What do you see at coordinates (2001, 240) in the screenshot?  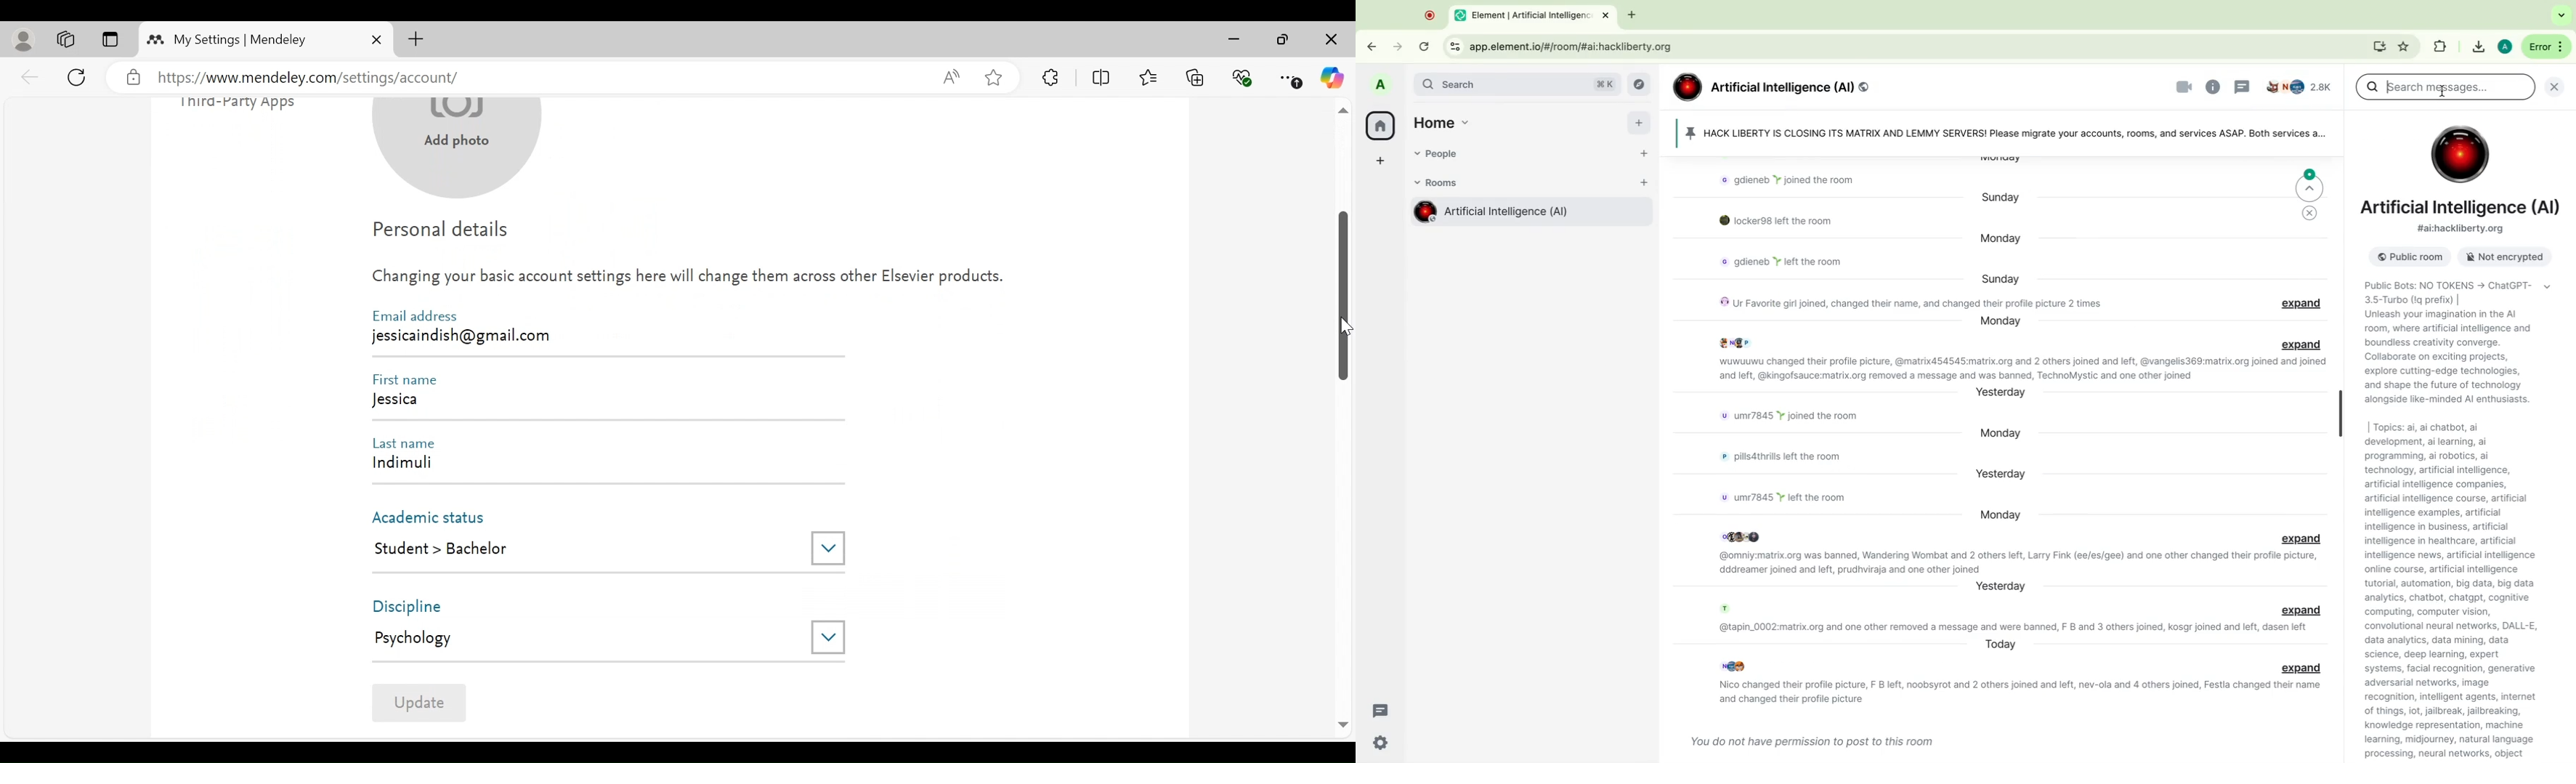 I see `day` at bounding box center [2001, 240].